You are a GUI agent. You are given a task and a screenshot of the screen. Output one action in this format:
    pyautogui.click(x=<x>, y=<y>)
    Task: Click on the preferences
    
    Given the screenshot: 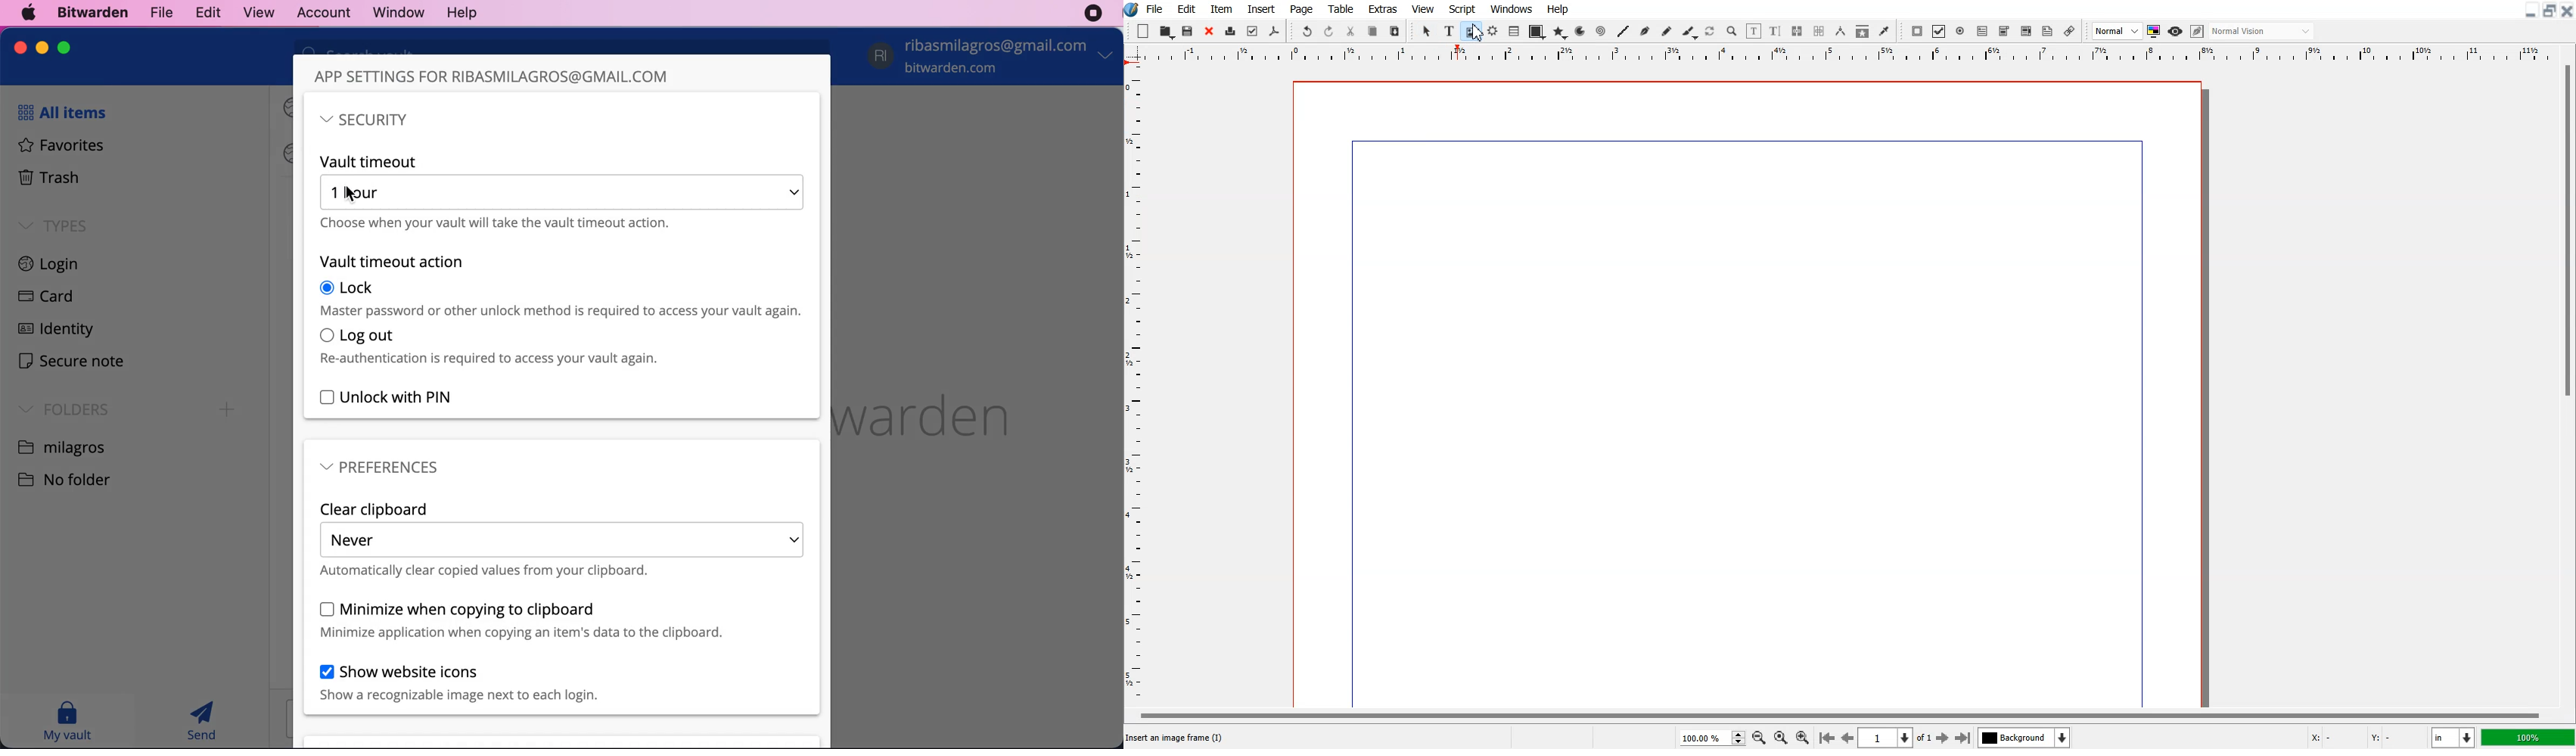 What is the action you would take?
    pyautogui.click(x=380, y=467)
    